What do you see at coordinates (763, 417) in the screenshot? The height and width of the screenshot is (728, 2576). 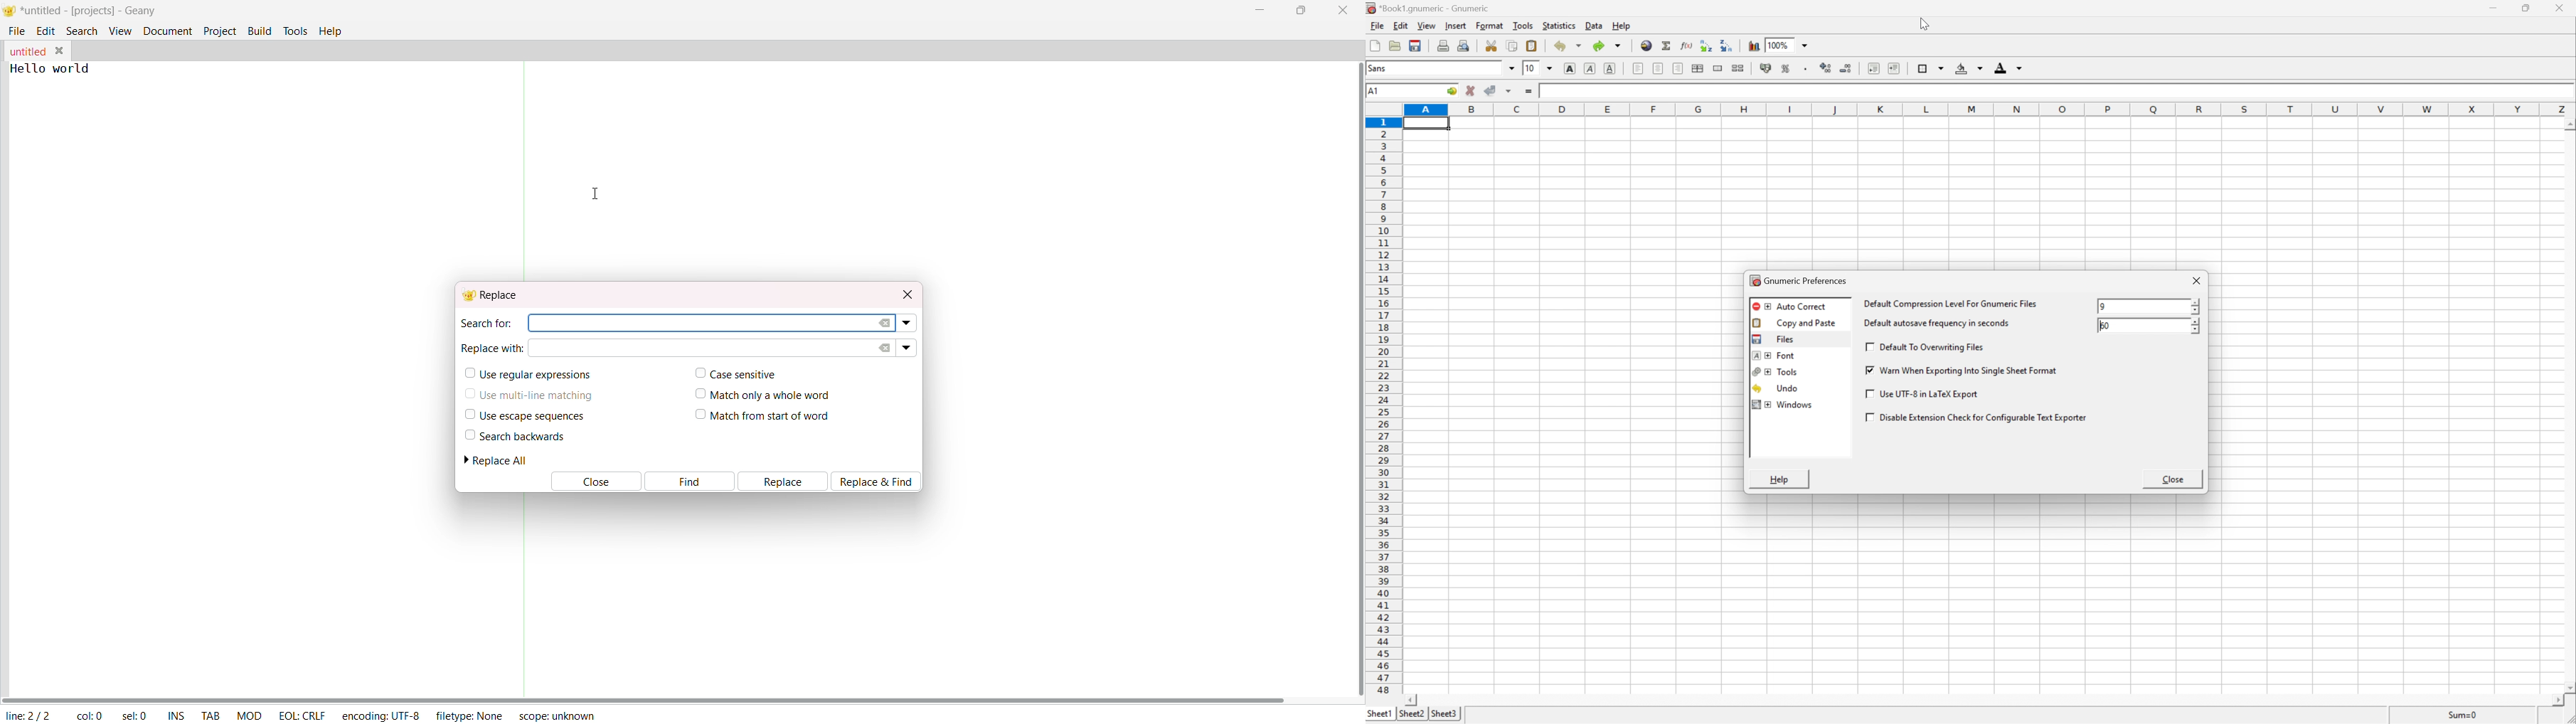 I see `match from start of word` at bounding box center [763, 417].